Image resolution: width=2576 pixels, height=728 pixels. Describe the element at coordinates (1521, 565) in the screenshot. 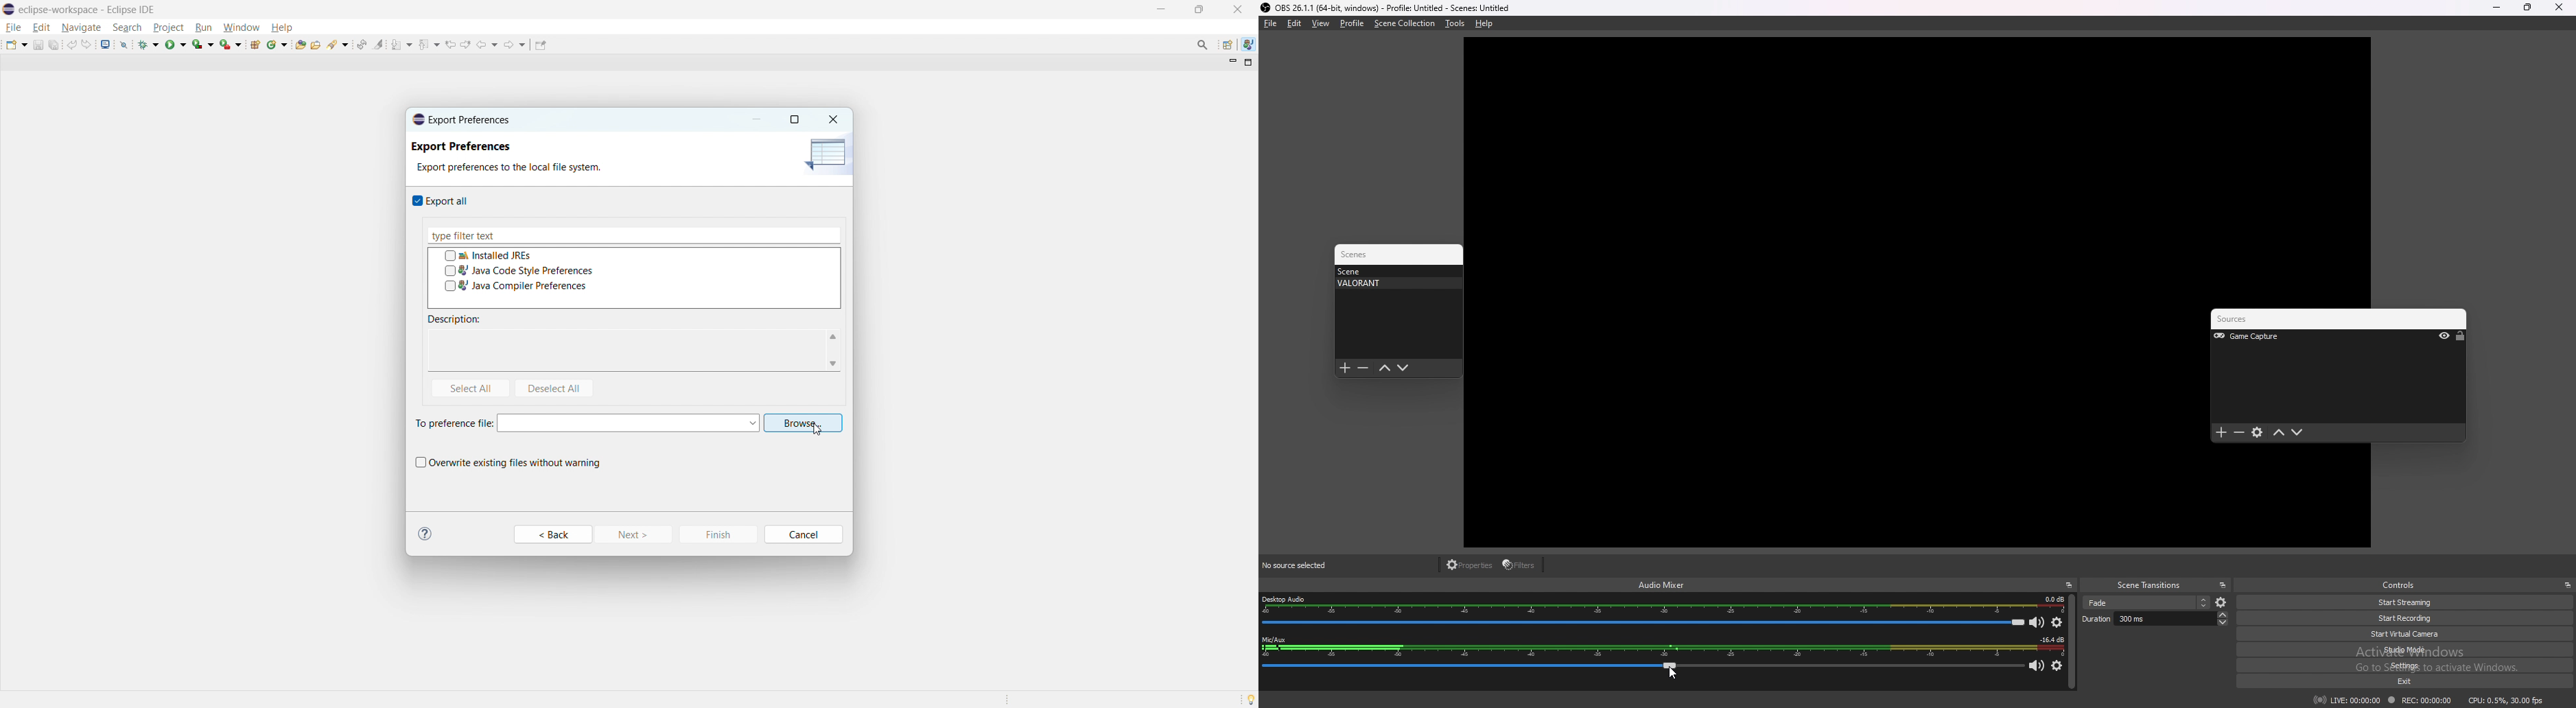

I see `filters` at that location.